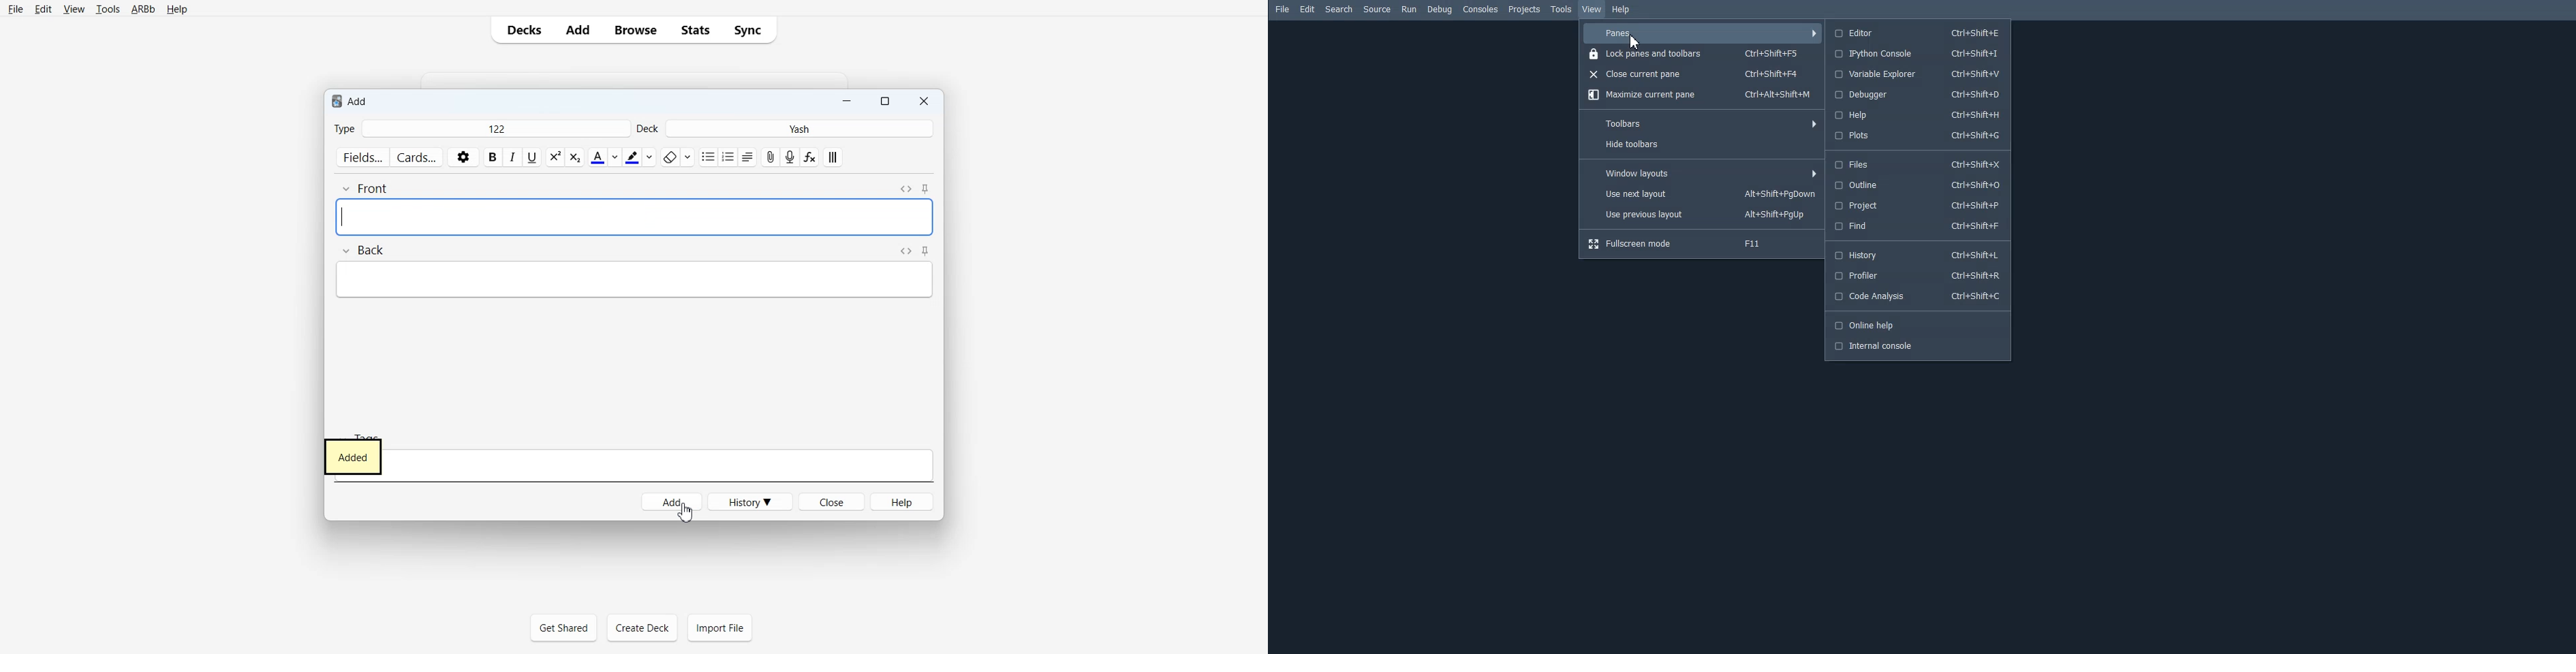  What do you see at coordinates (1703, 243) in the screenshot?
I see `Fullscreen mode` at bounding box center [1703, 243].